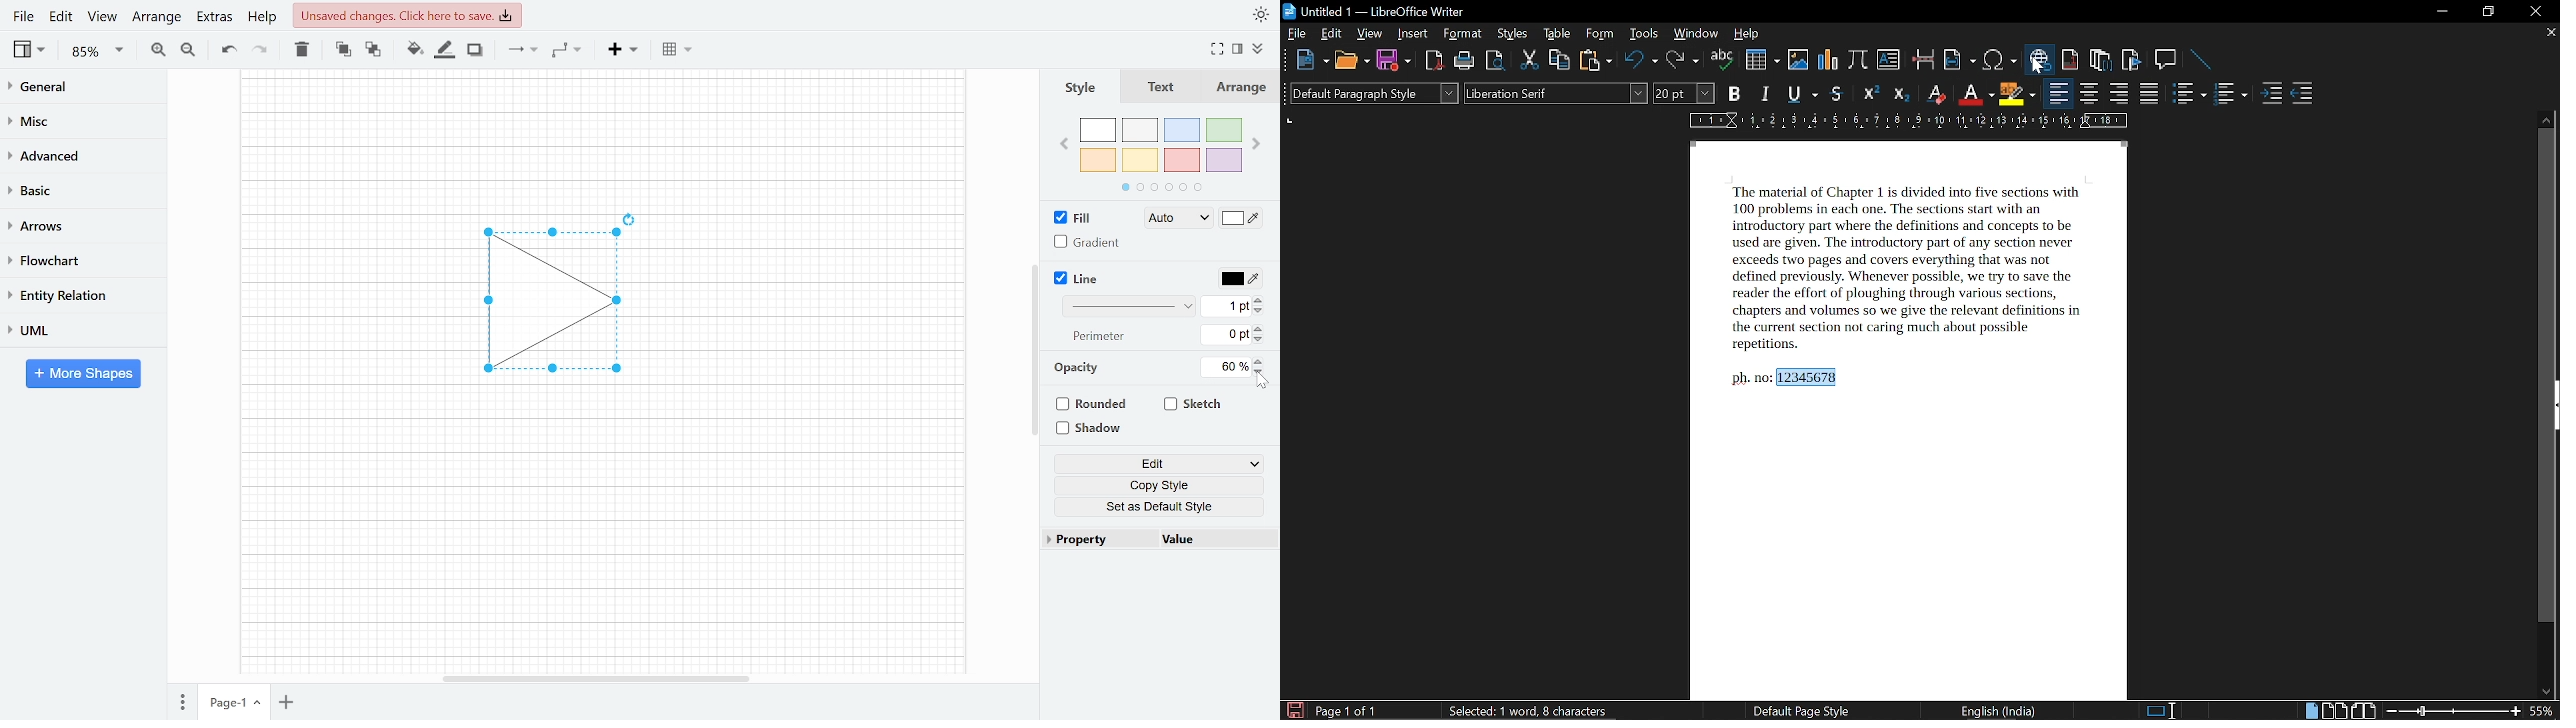 Image resolution: width=2576 pixels, height=728 pixels. I want to click on Table, so click(679, 48).